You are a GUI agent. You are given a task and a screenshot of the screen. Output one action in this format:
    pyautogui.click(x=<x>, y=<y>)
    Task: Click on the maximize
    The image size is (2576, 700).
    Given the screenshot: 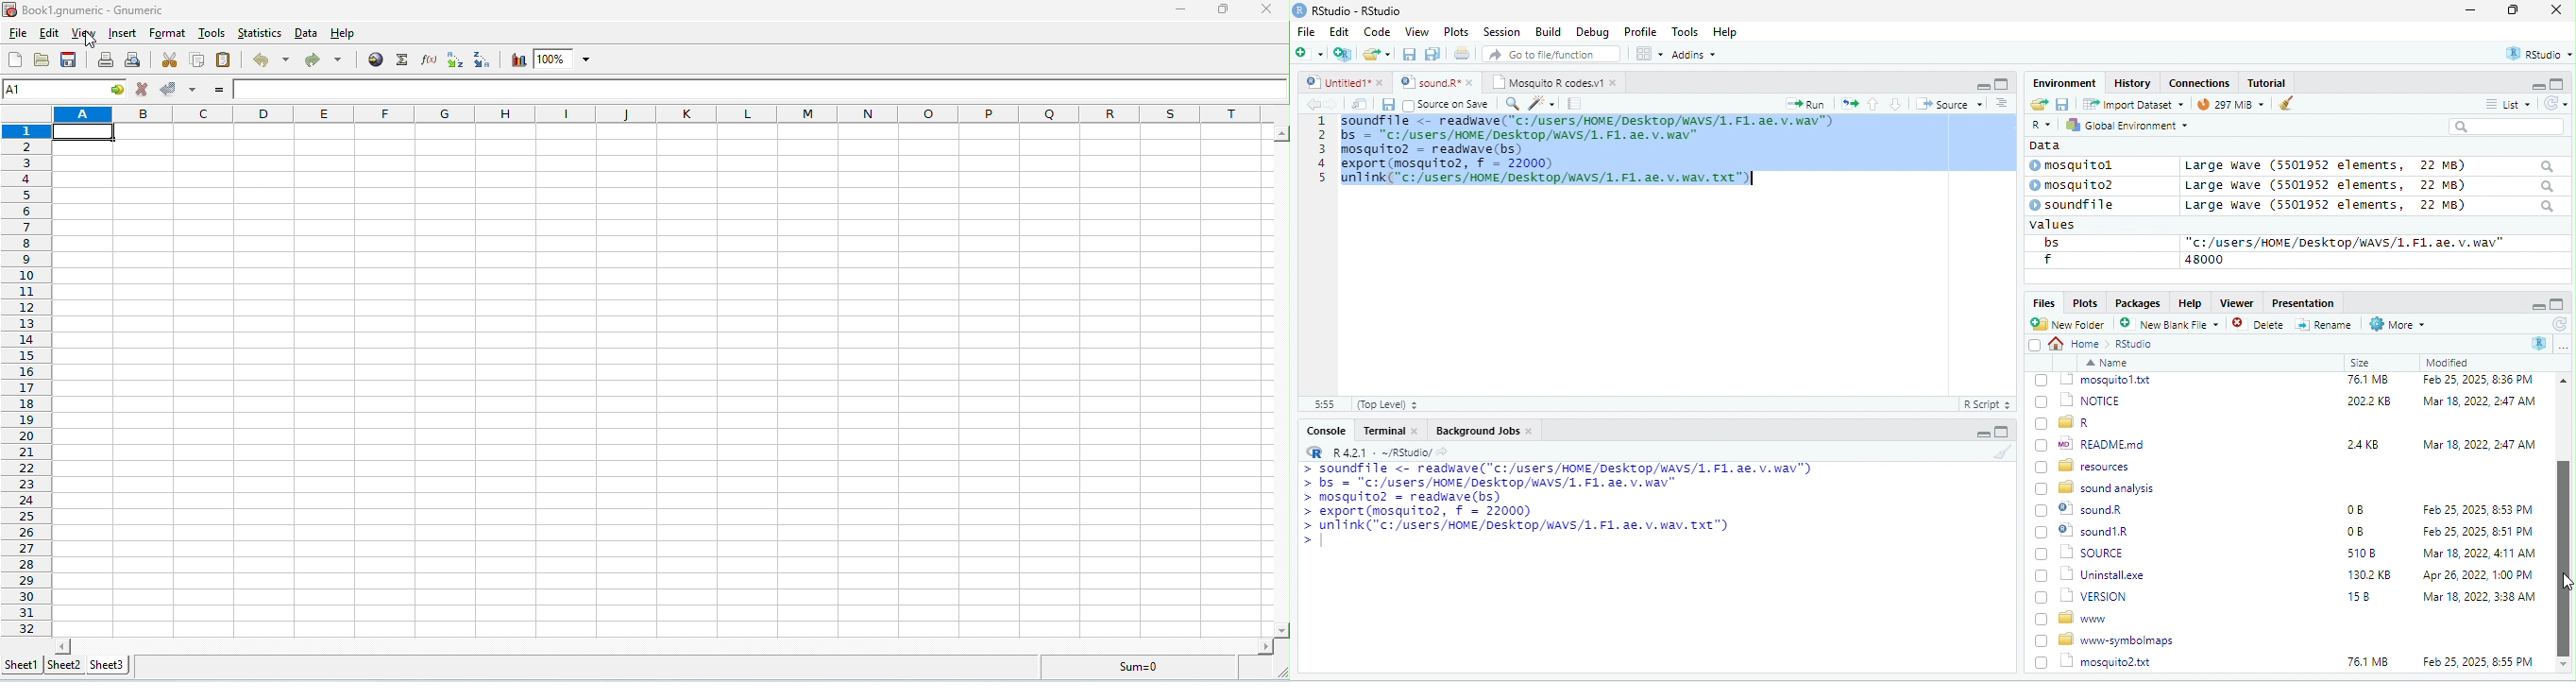 What is the action you would take?
    pyautogui.click(x=2517, y=11)
    